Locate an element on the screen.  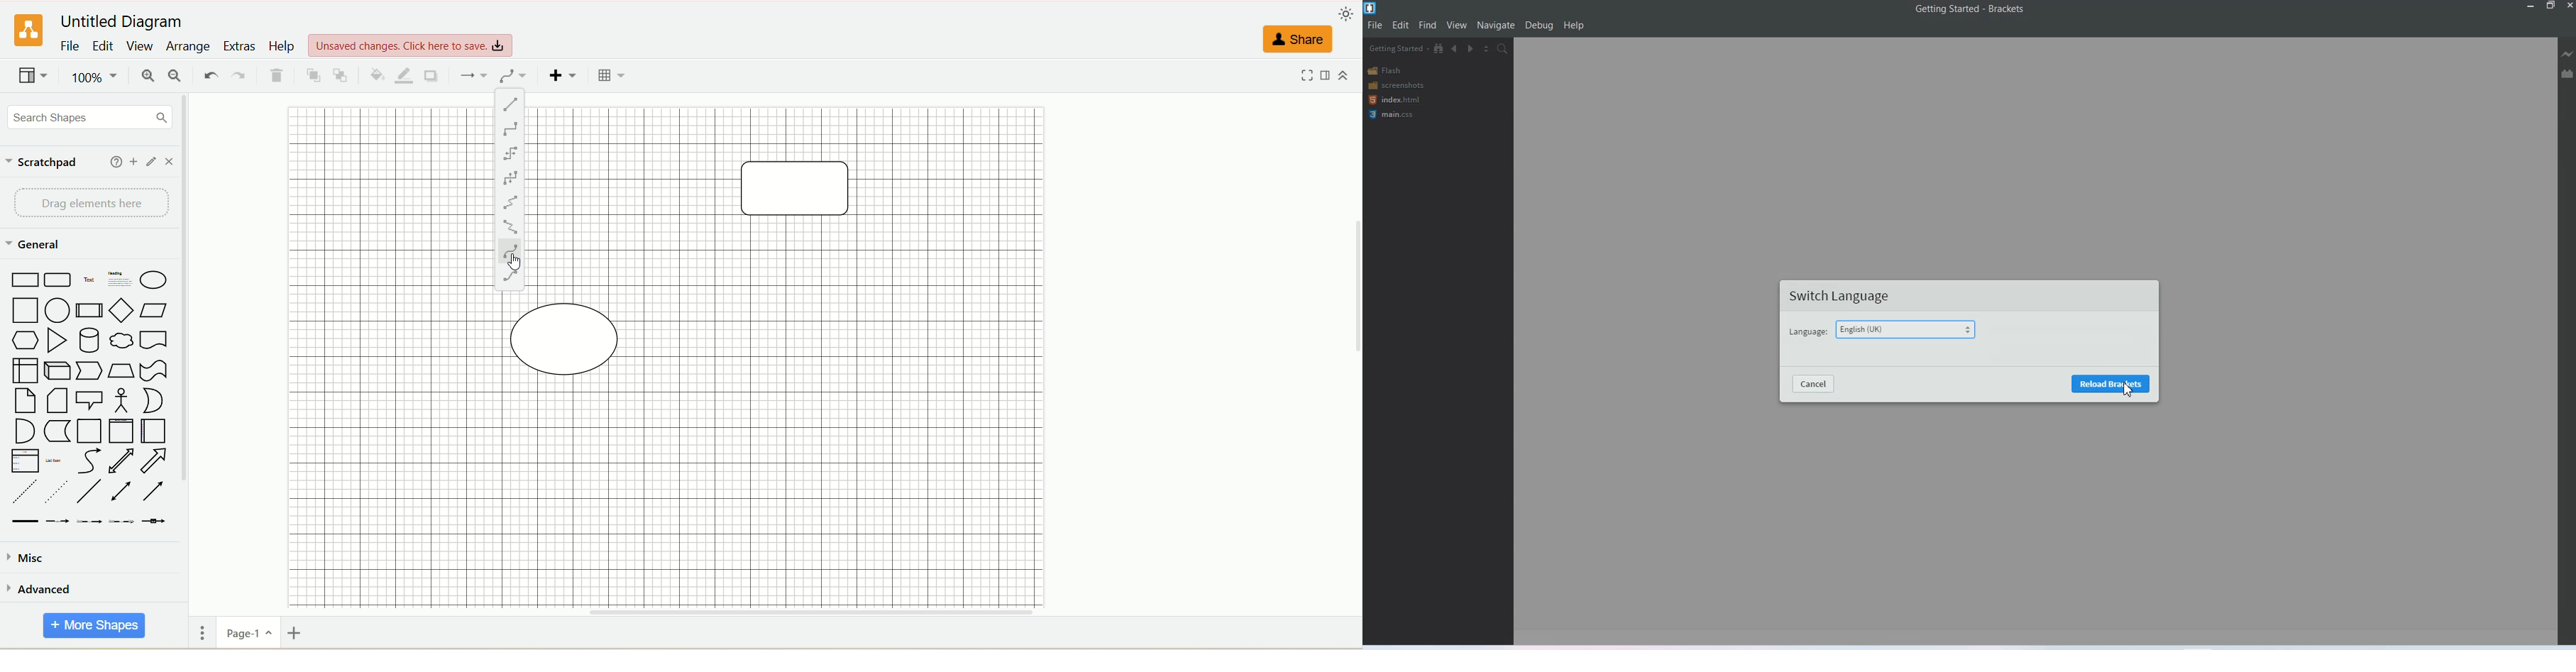
curved is located at coordinates (509, 250).